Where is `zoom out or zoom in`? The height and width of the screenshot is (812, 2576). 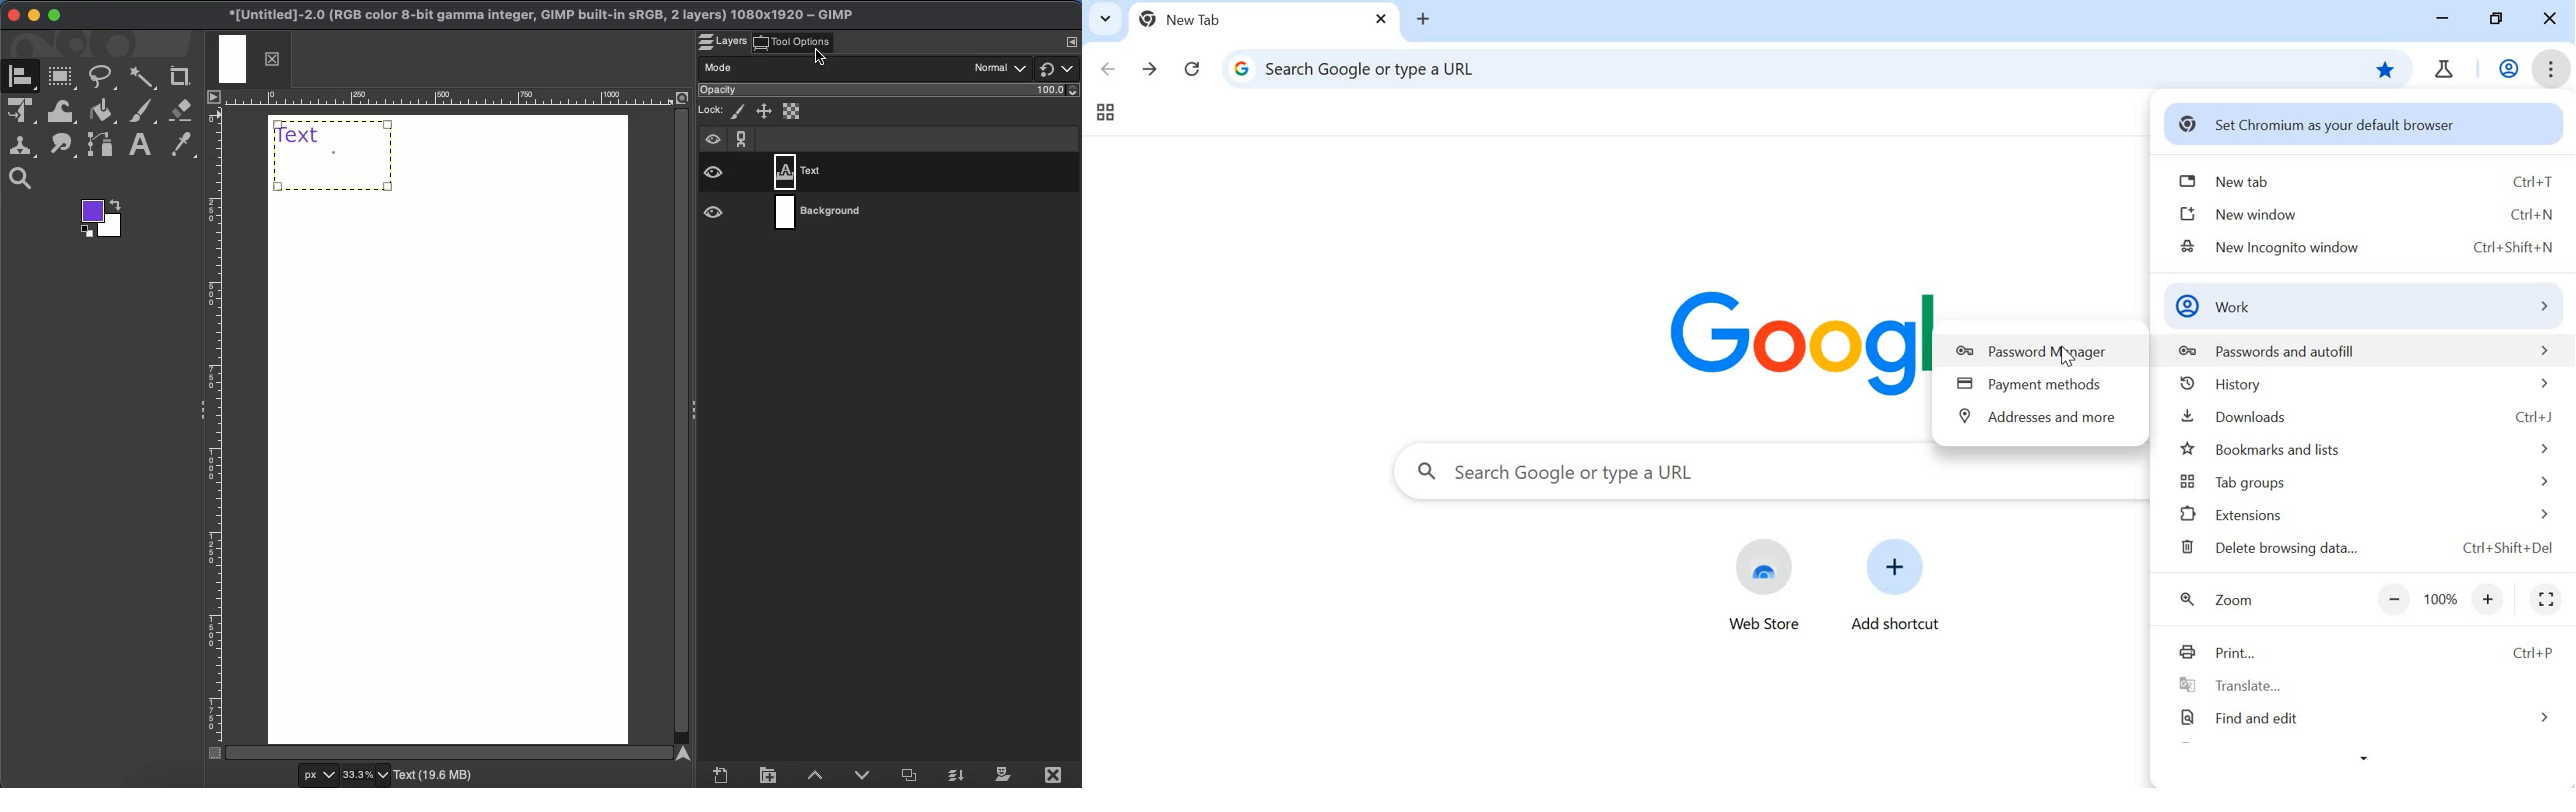
zoom out or zoom in is located at coordinates (2442, 599).